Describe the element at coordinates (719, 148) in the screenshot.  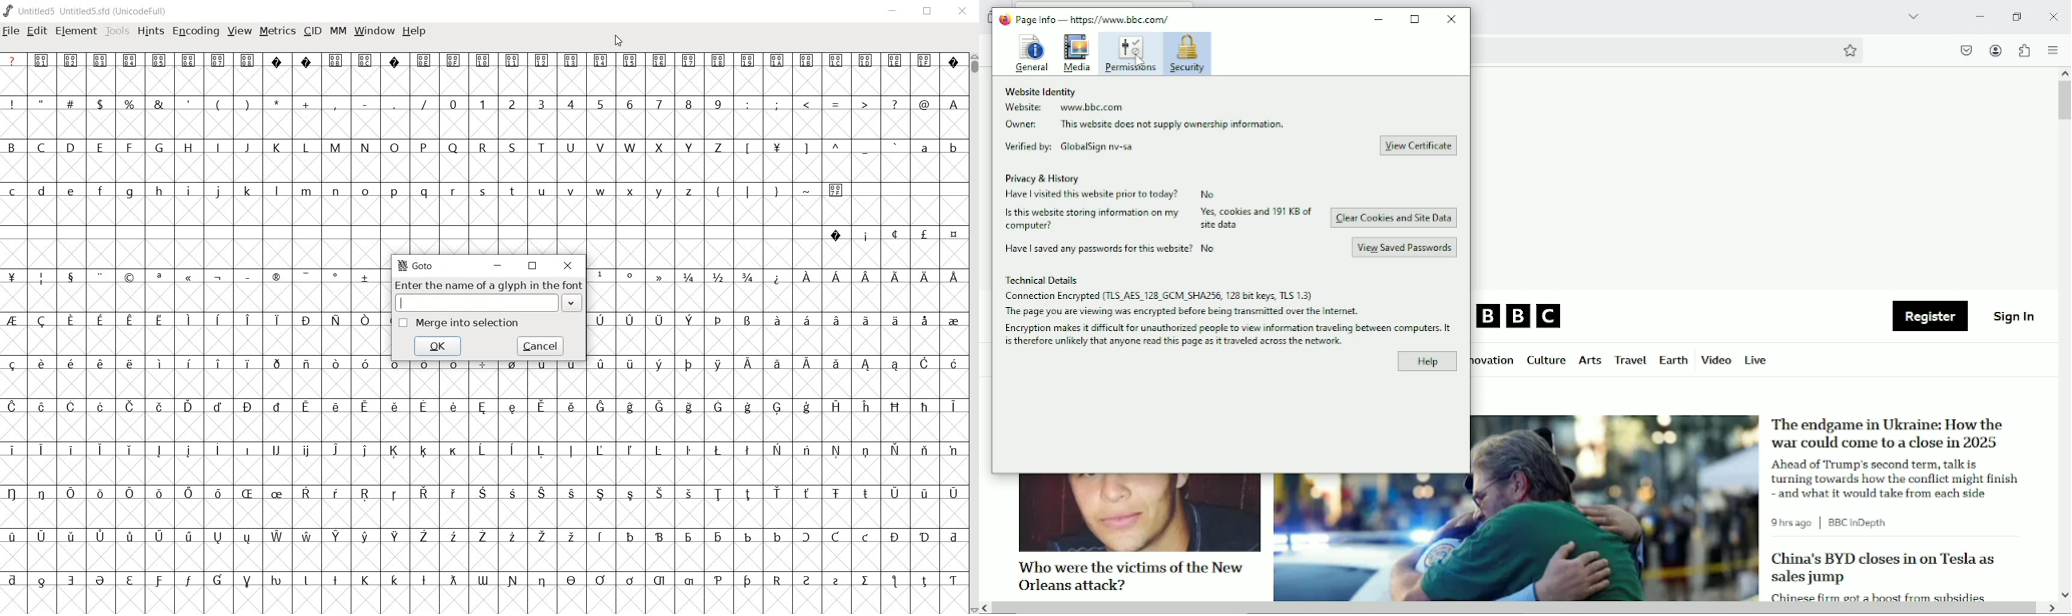
I see `Z` at that location.